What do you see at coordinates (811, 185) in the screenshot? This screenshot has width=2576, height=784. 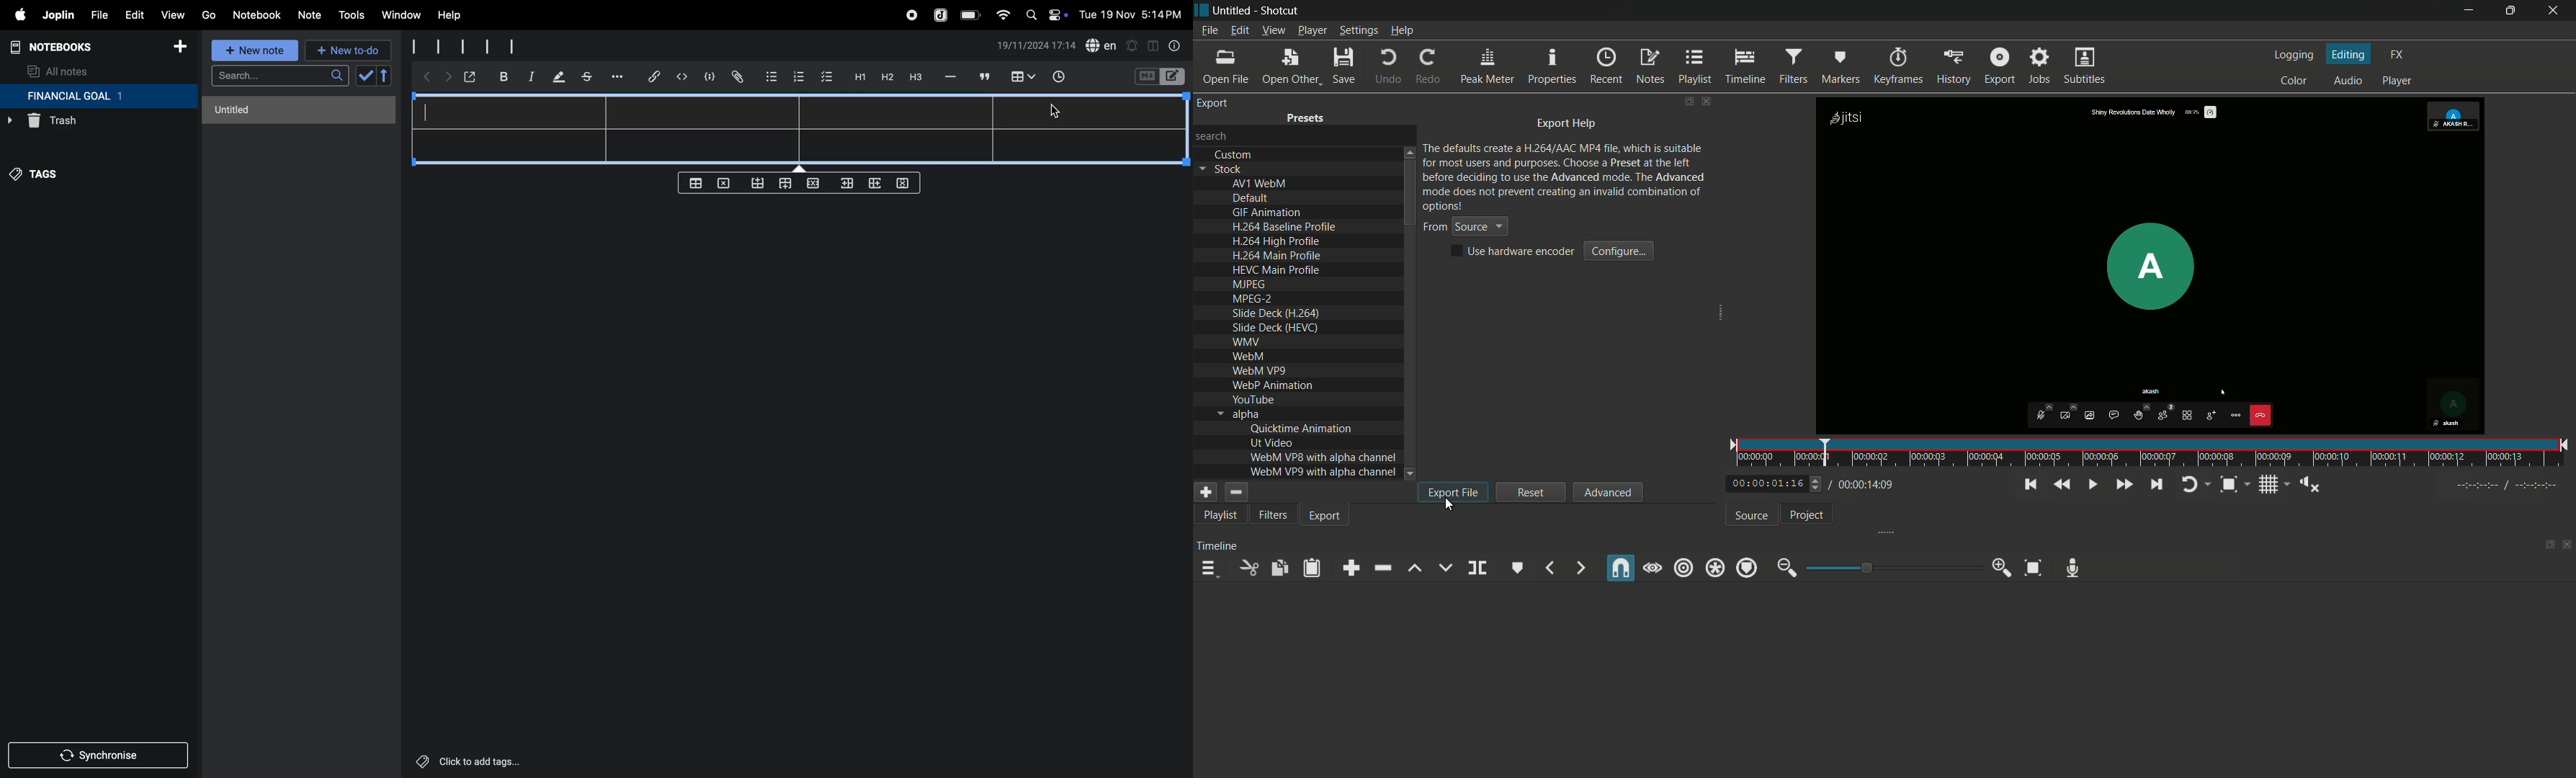 I see `close rows` at bounding box center [811, 185].